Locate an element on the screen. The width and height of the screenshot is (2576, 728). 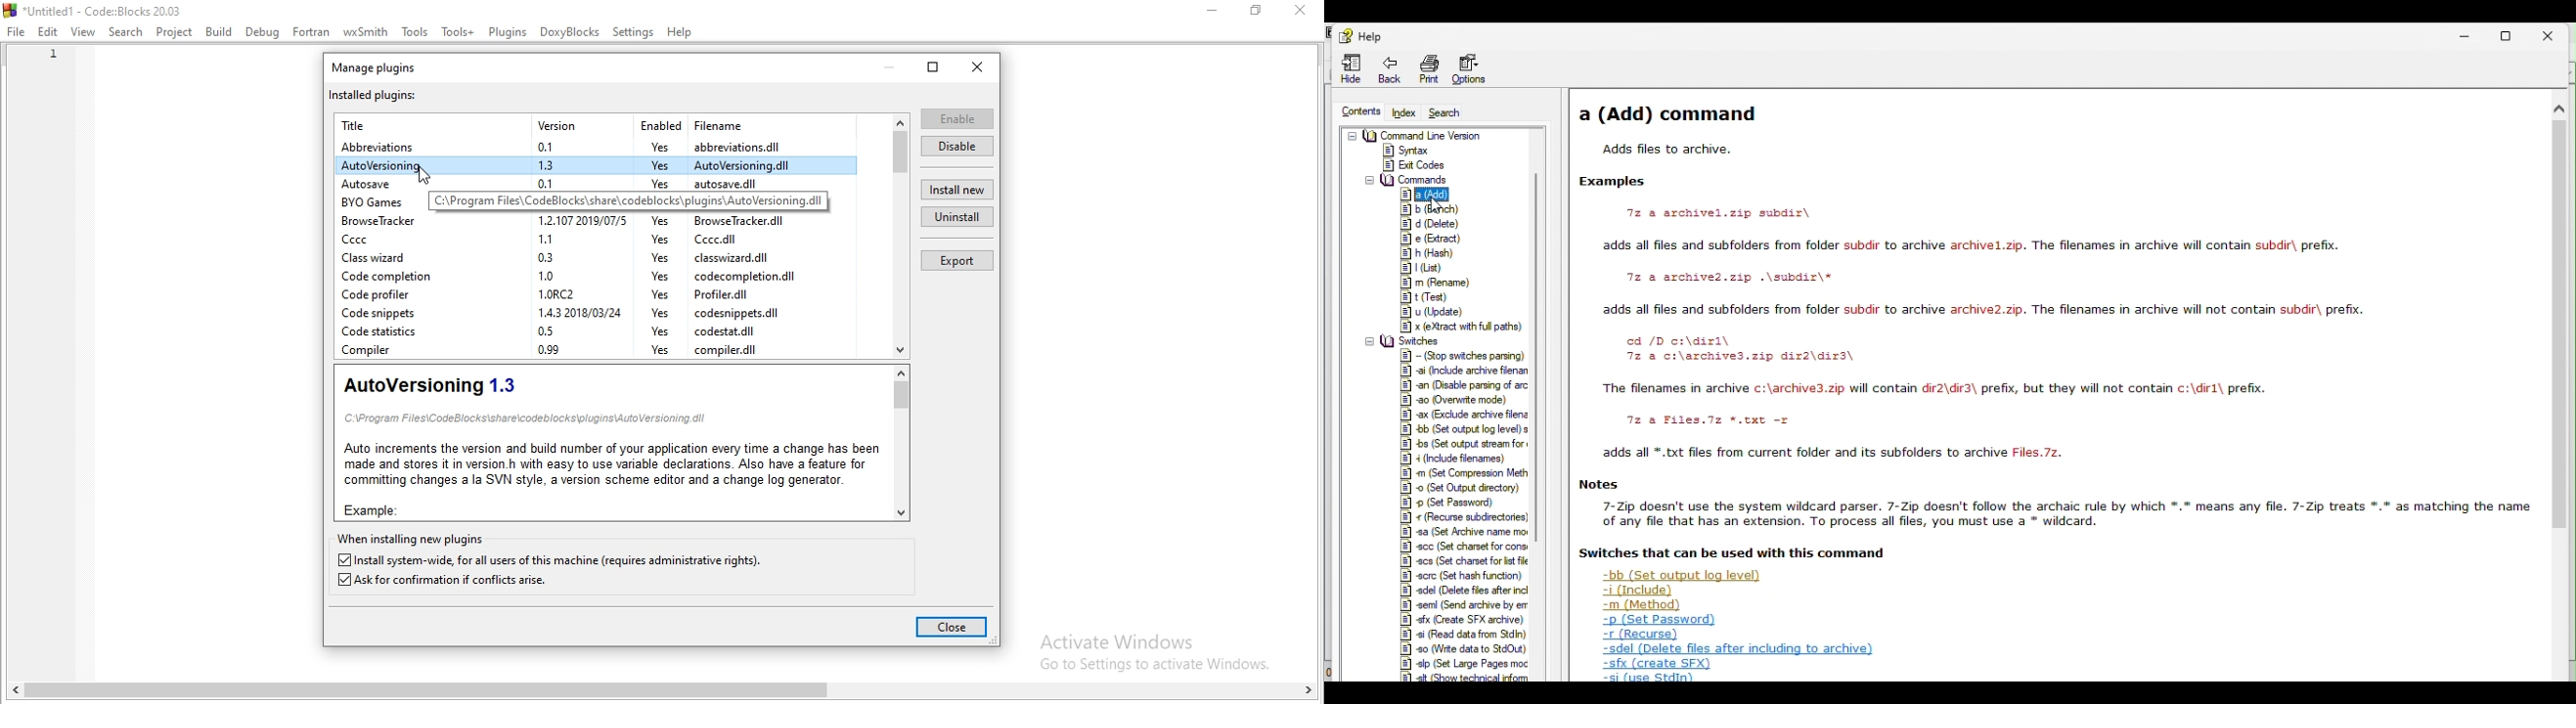
Restore is located at coordinates (2507, 38).